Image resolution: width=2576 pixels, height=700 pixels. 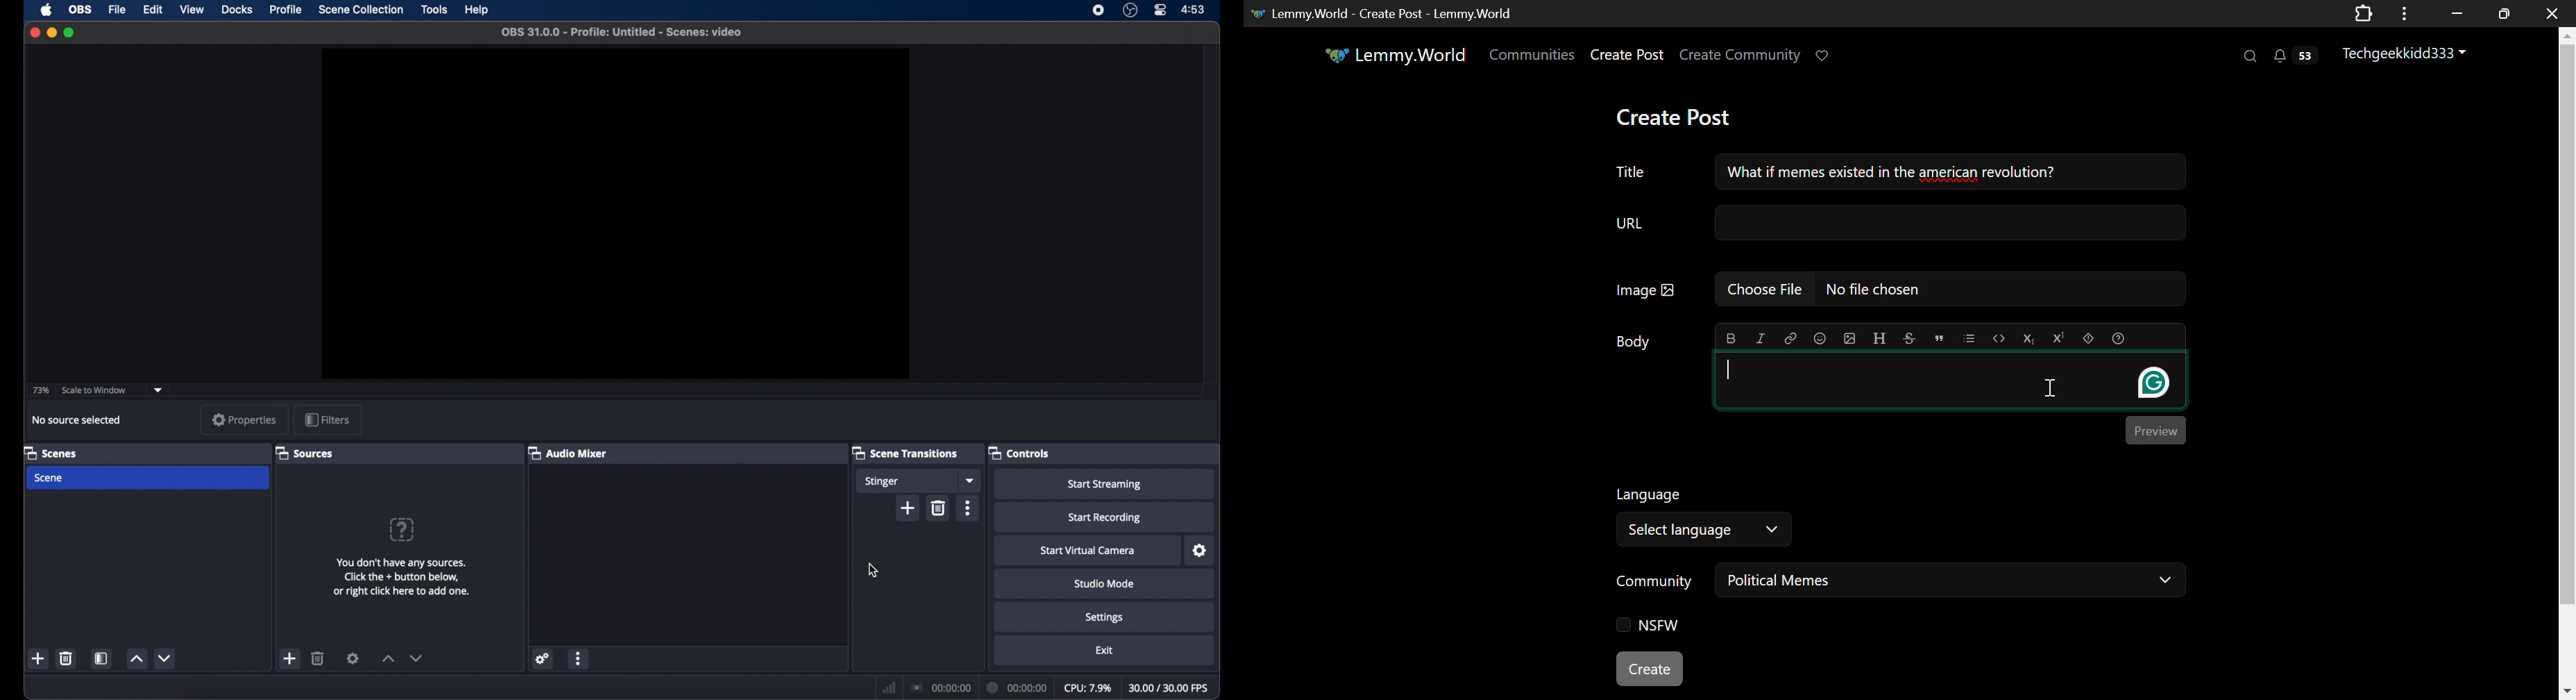 What do you see at coordinates (939, 687) in the screenshot?
I see `connection` at bounding box center [939, 687].